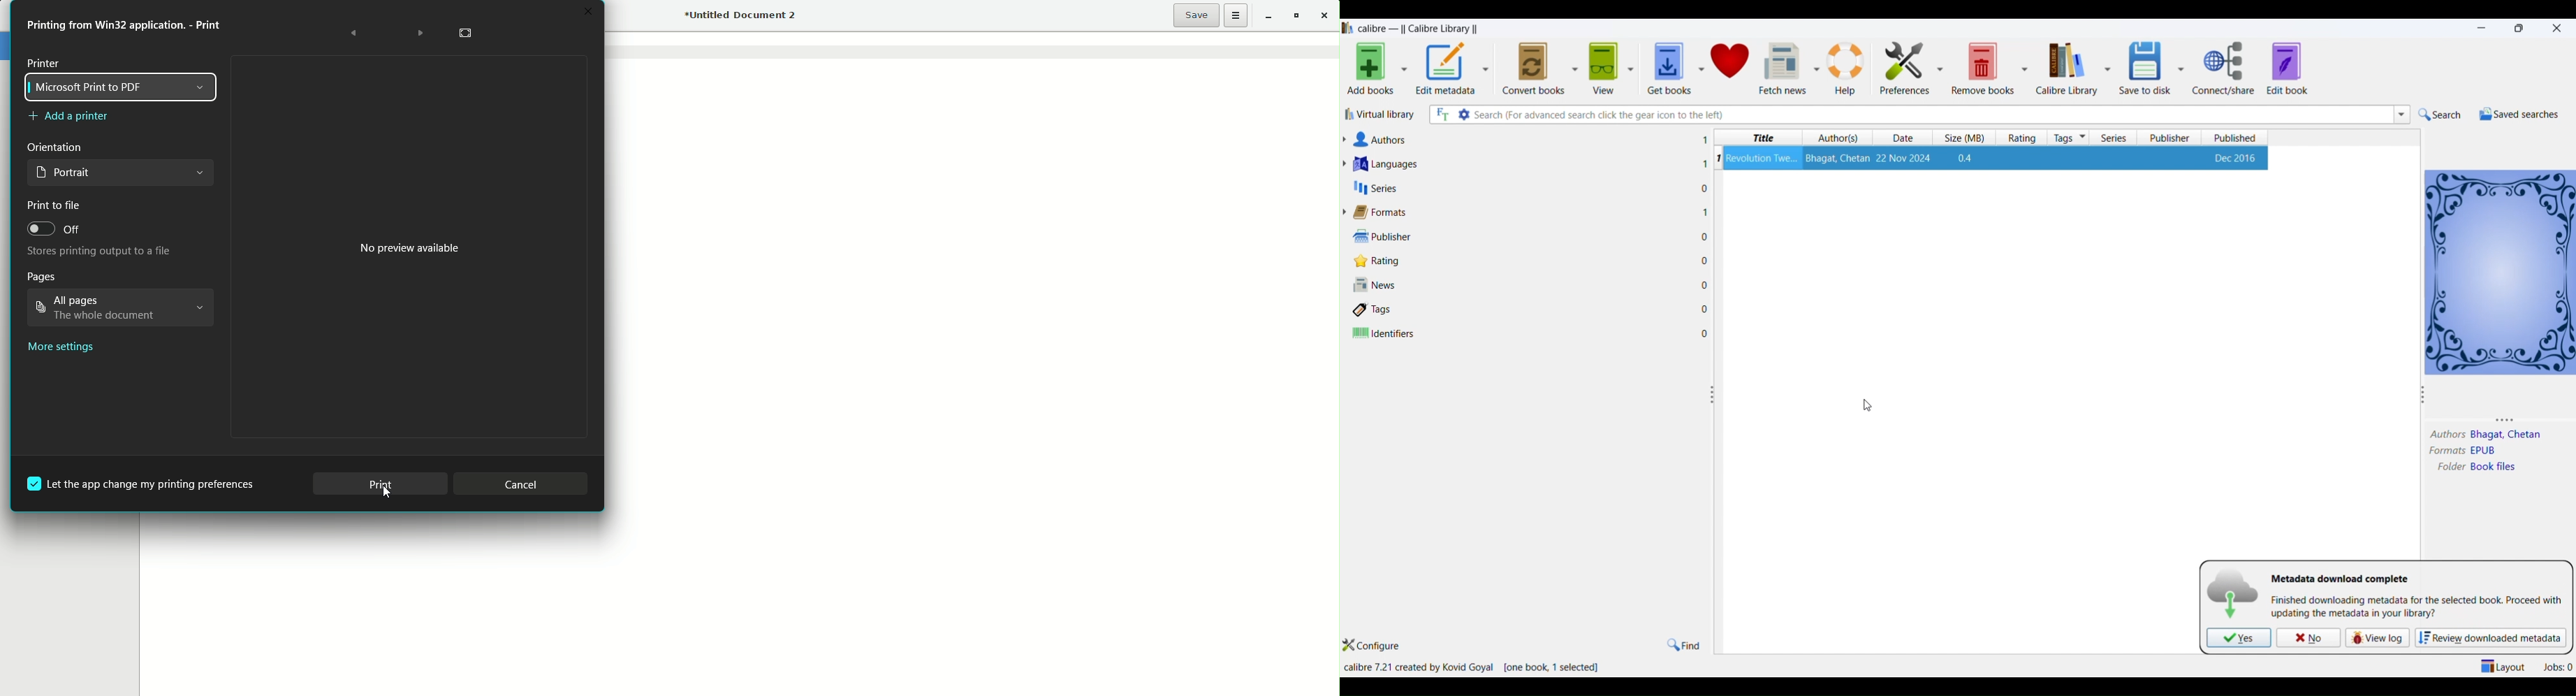 The image size is (2576, 700). I want to click on saved searches, so click(2518, 114).